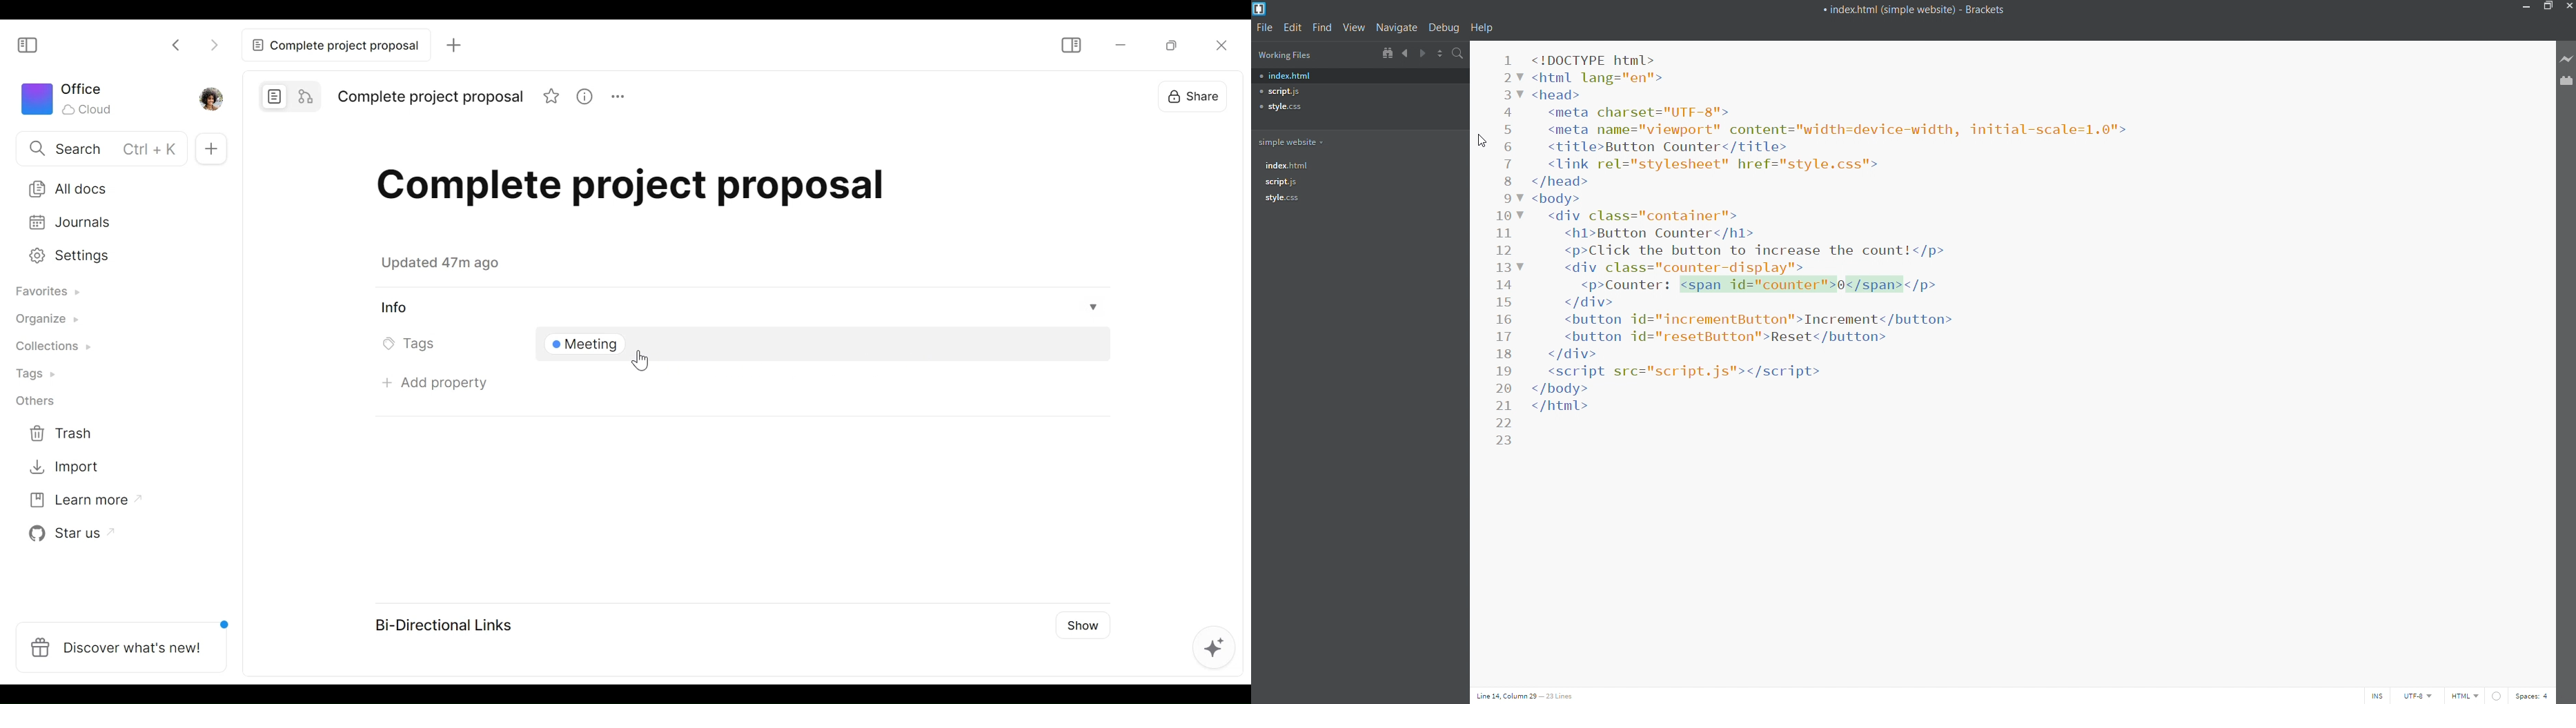 The image size is (2576, 728). What do you see at coordinates (1211, 645) in the screenshot?
I see `AFFiNE AI` at bounding box center [1211, 645].